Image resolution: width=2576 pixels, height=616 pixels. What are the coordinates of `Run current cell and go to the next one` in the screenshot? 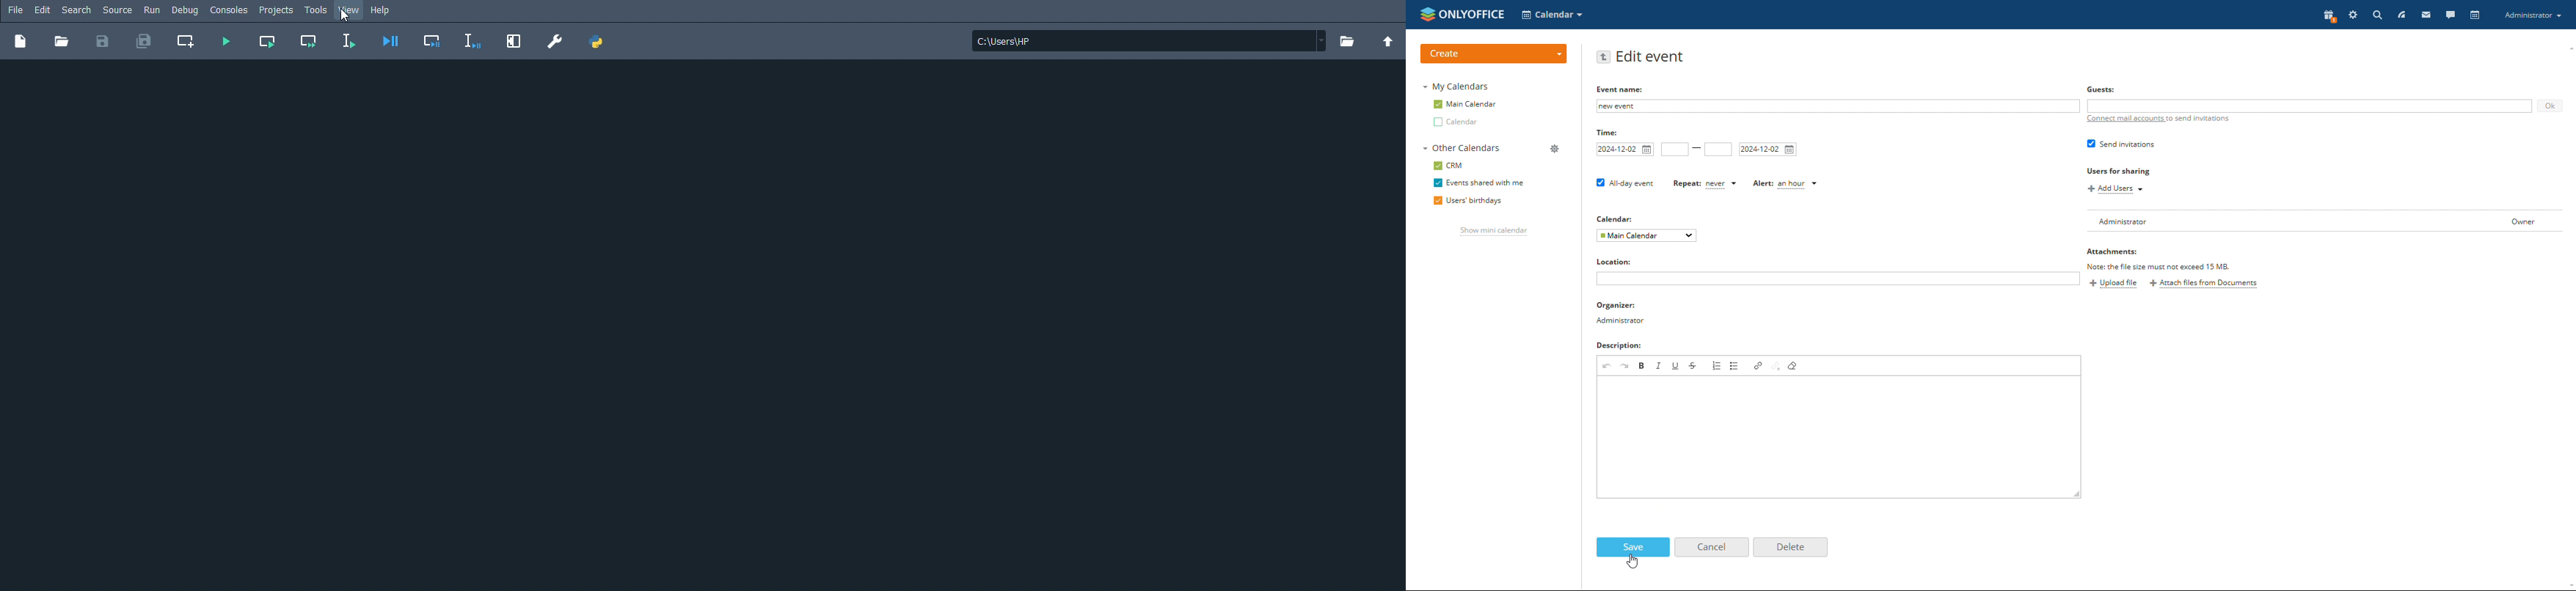 It's located at (310, 43).